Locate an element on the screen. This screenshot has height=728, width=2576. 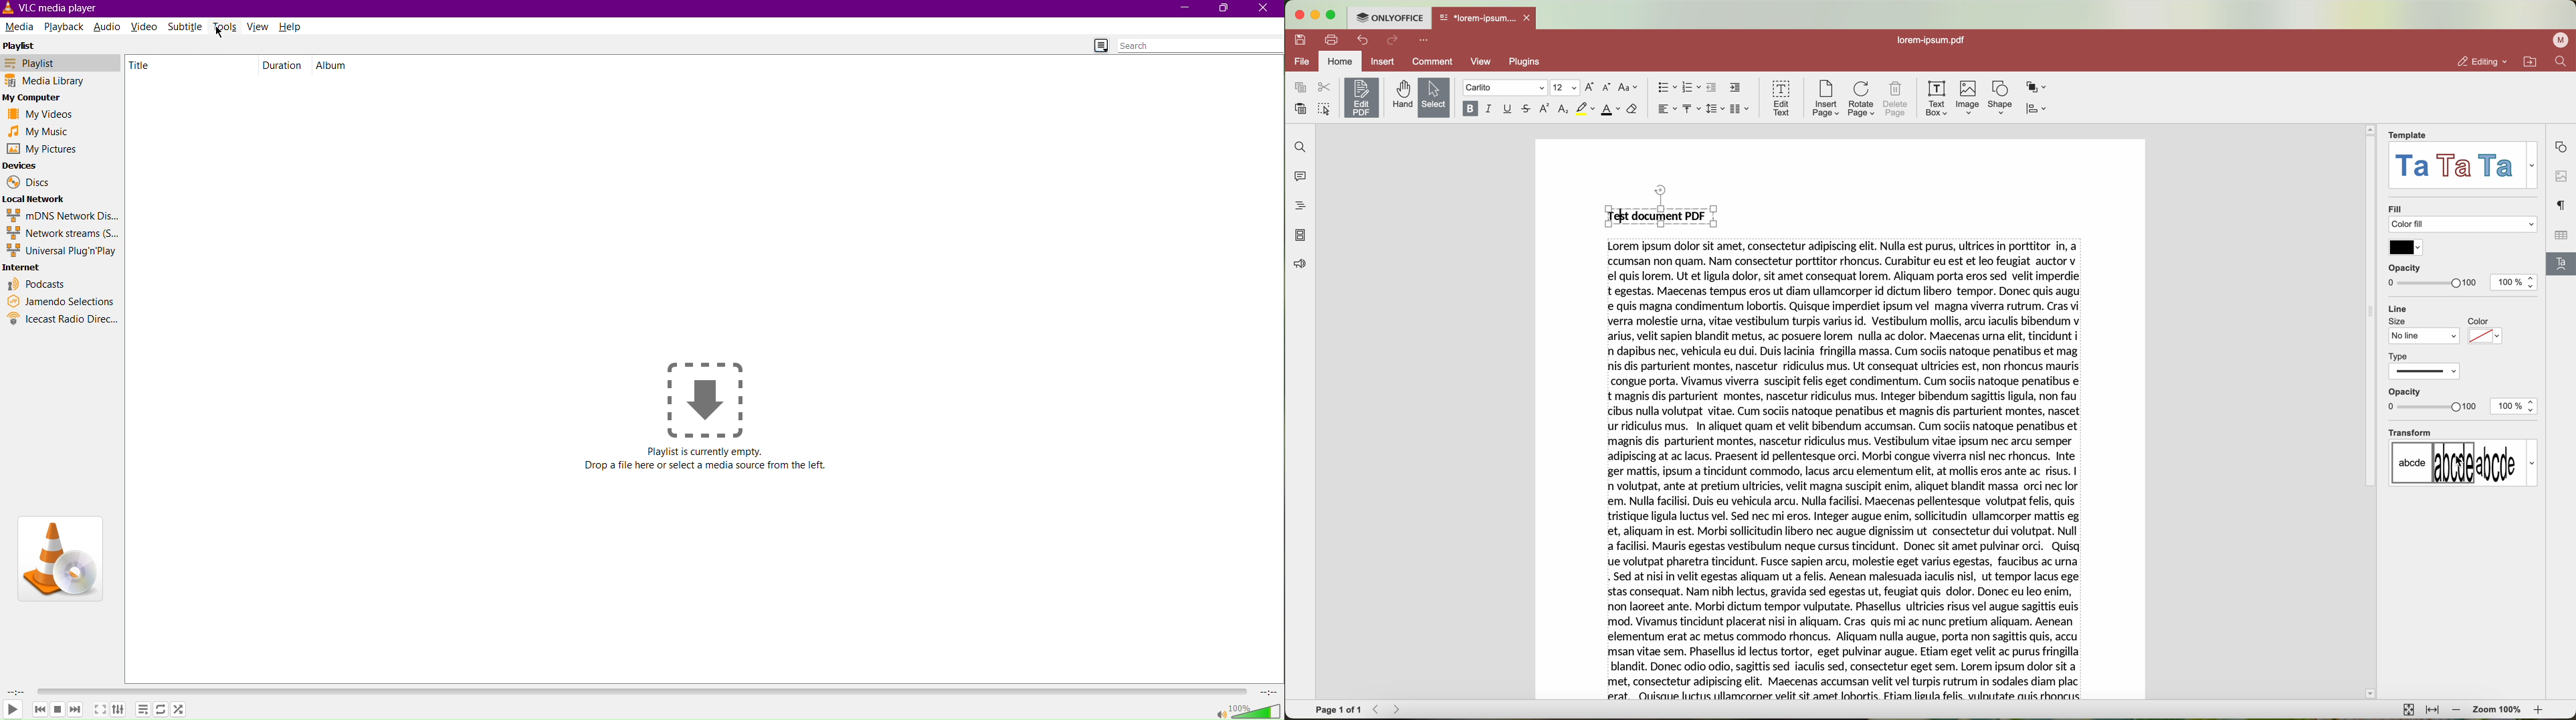
View is located at coordinates (259, 25).